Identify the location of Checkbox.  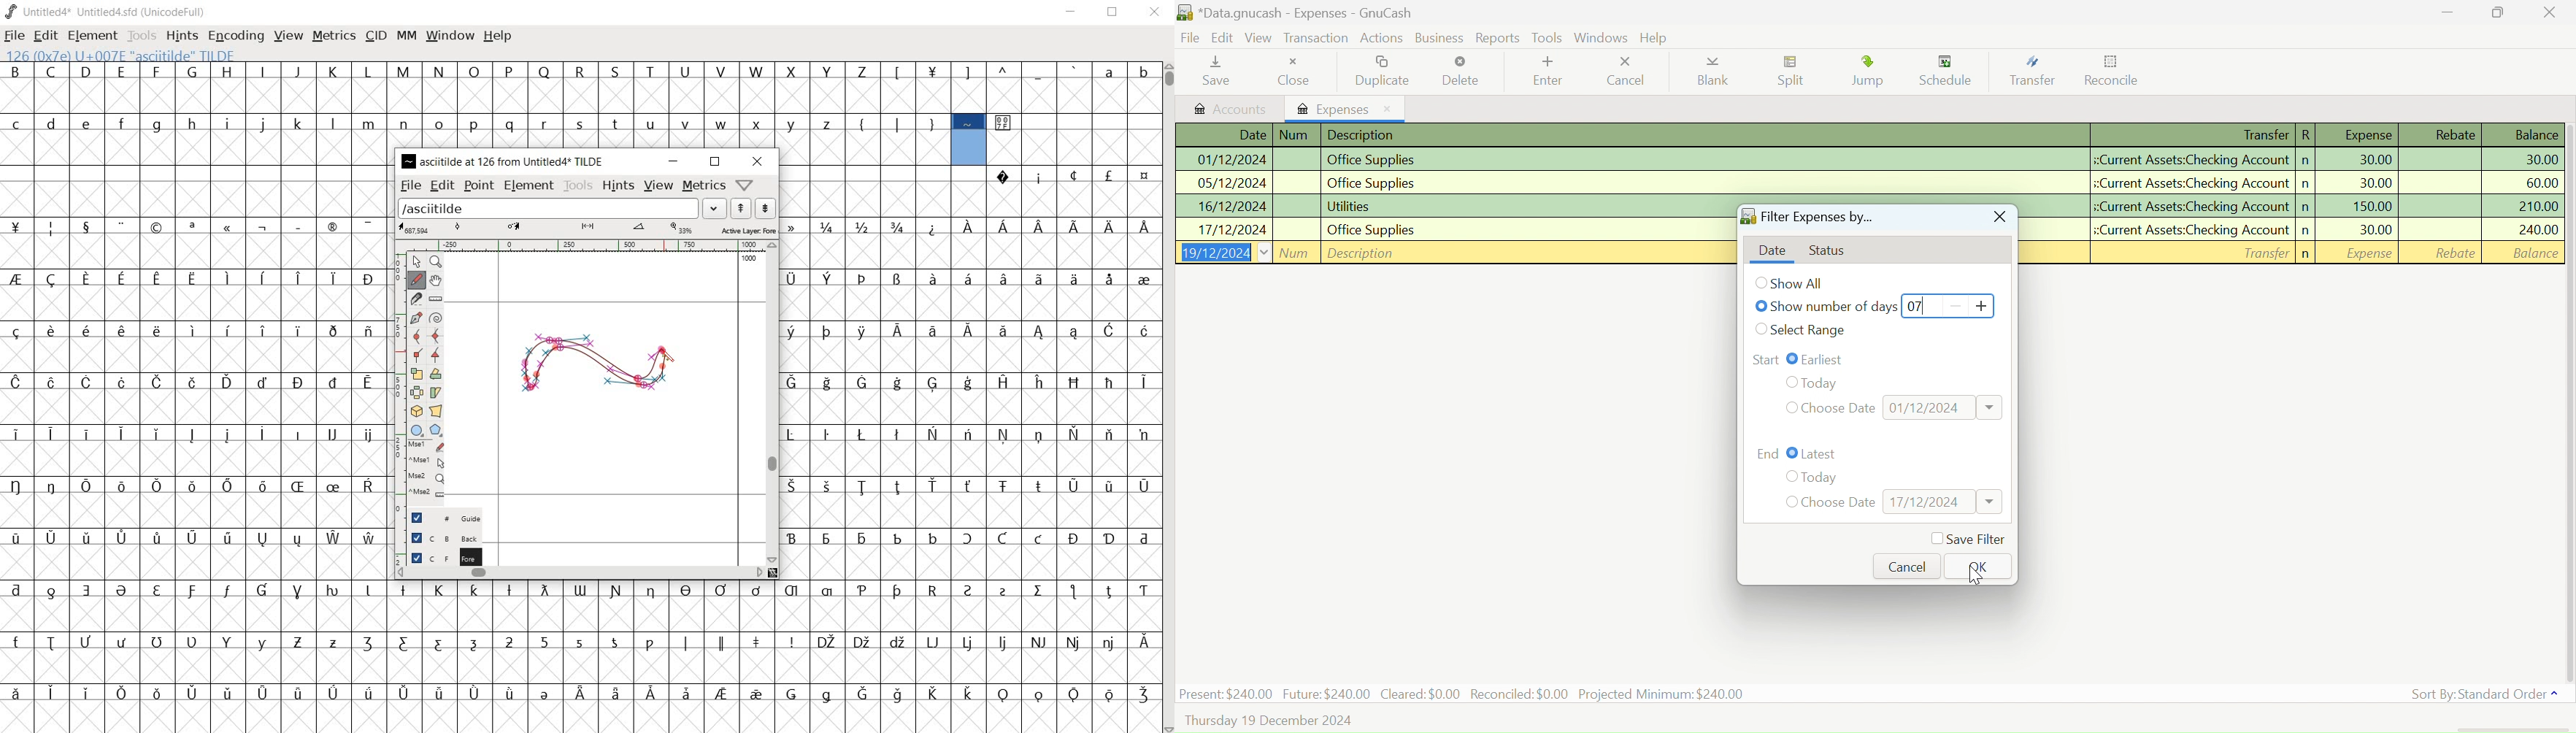
(1789, 477).